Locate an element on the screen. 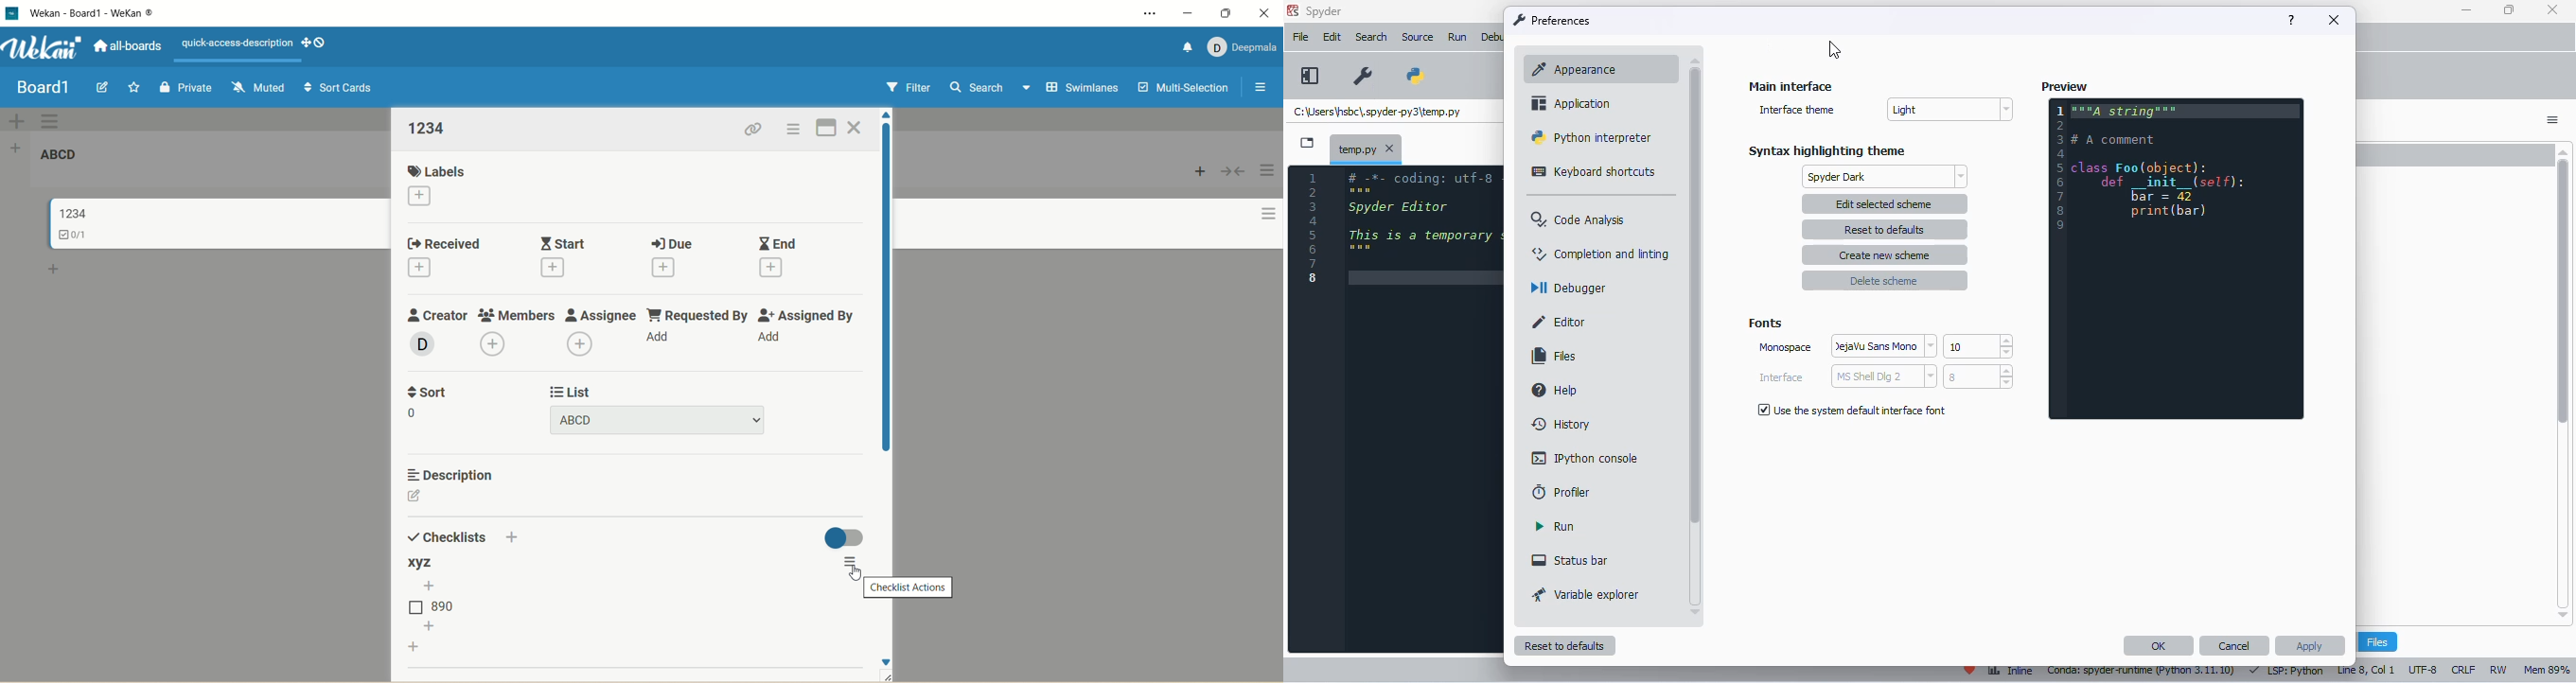 This screenshot has height=700, width=2576. close is located at coordinates (2553, 9).